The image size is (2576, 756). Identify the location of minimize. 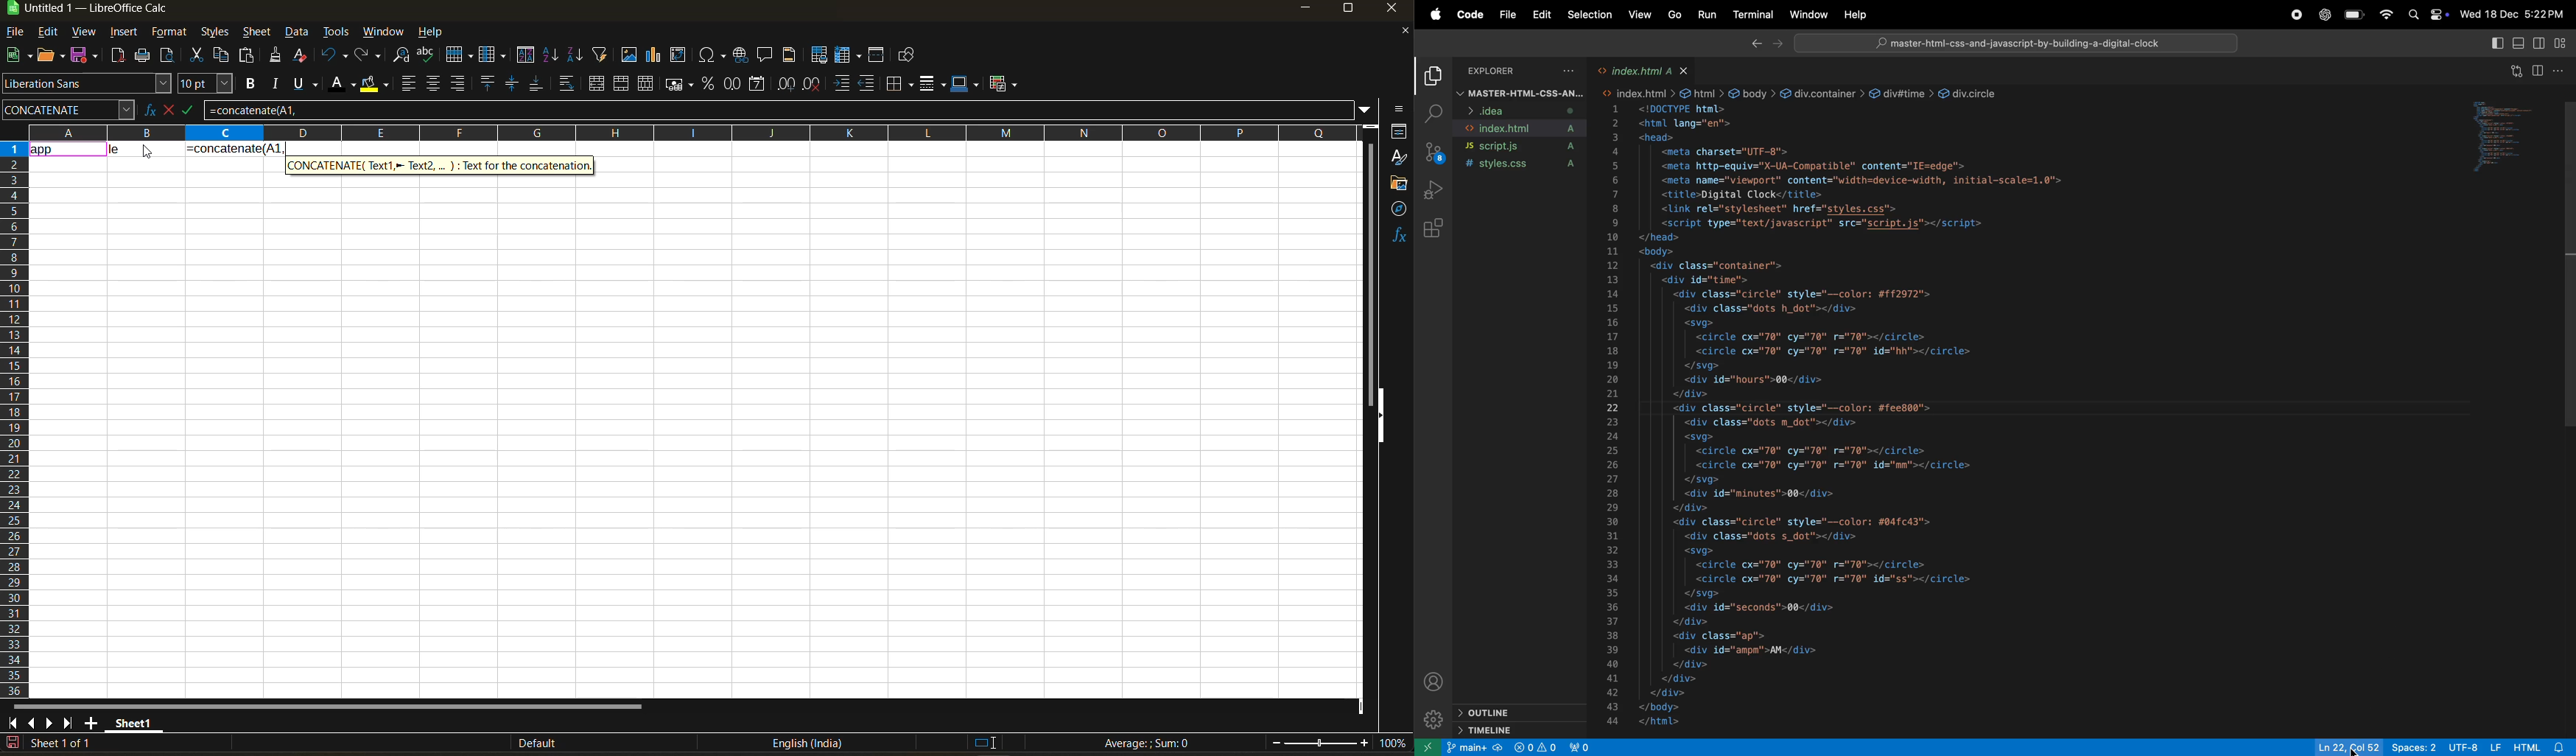
(1304, 9).